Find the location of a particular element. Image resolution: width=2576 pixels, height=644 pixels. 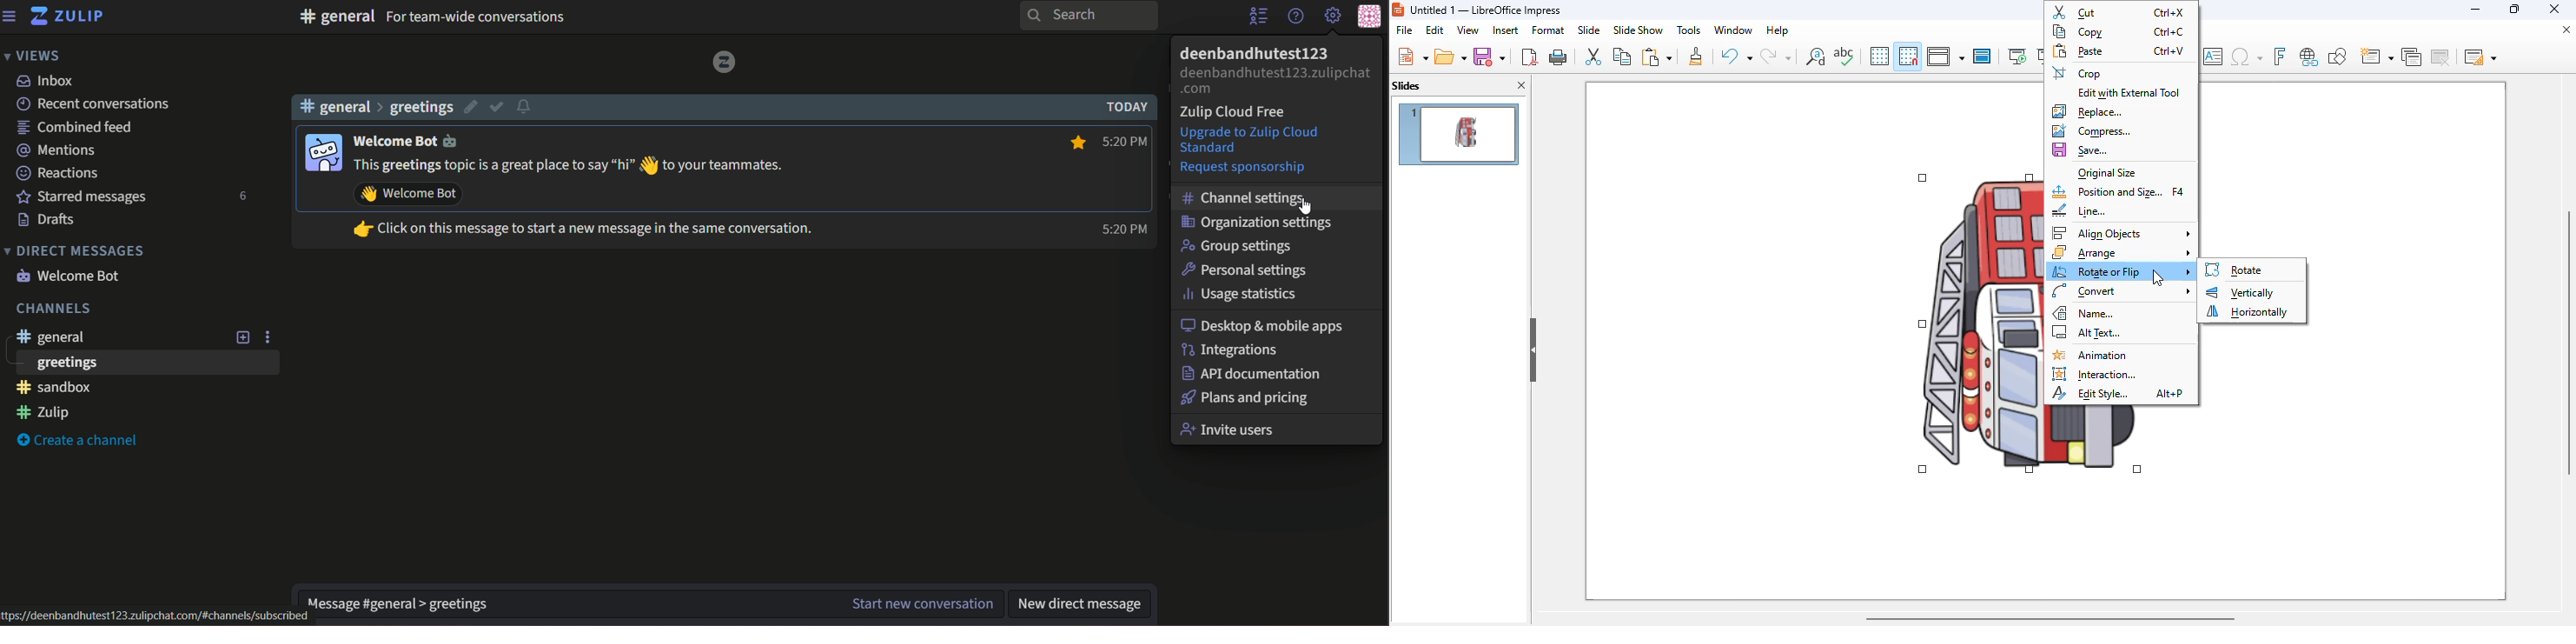

name and logo is located at coordinates (68, 18).